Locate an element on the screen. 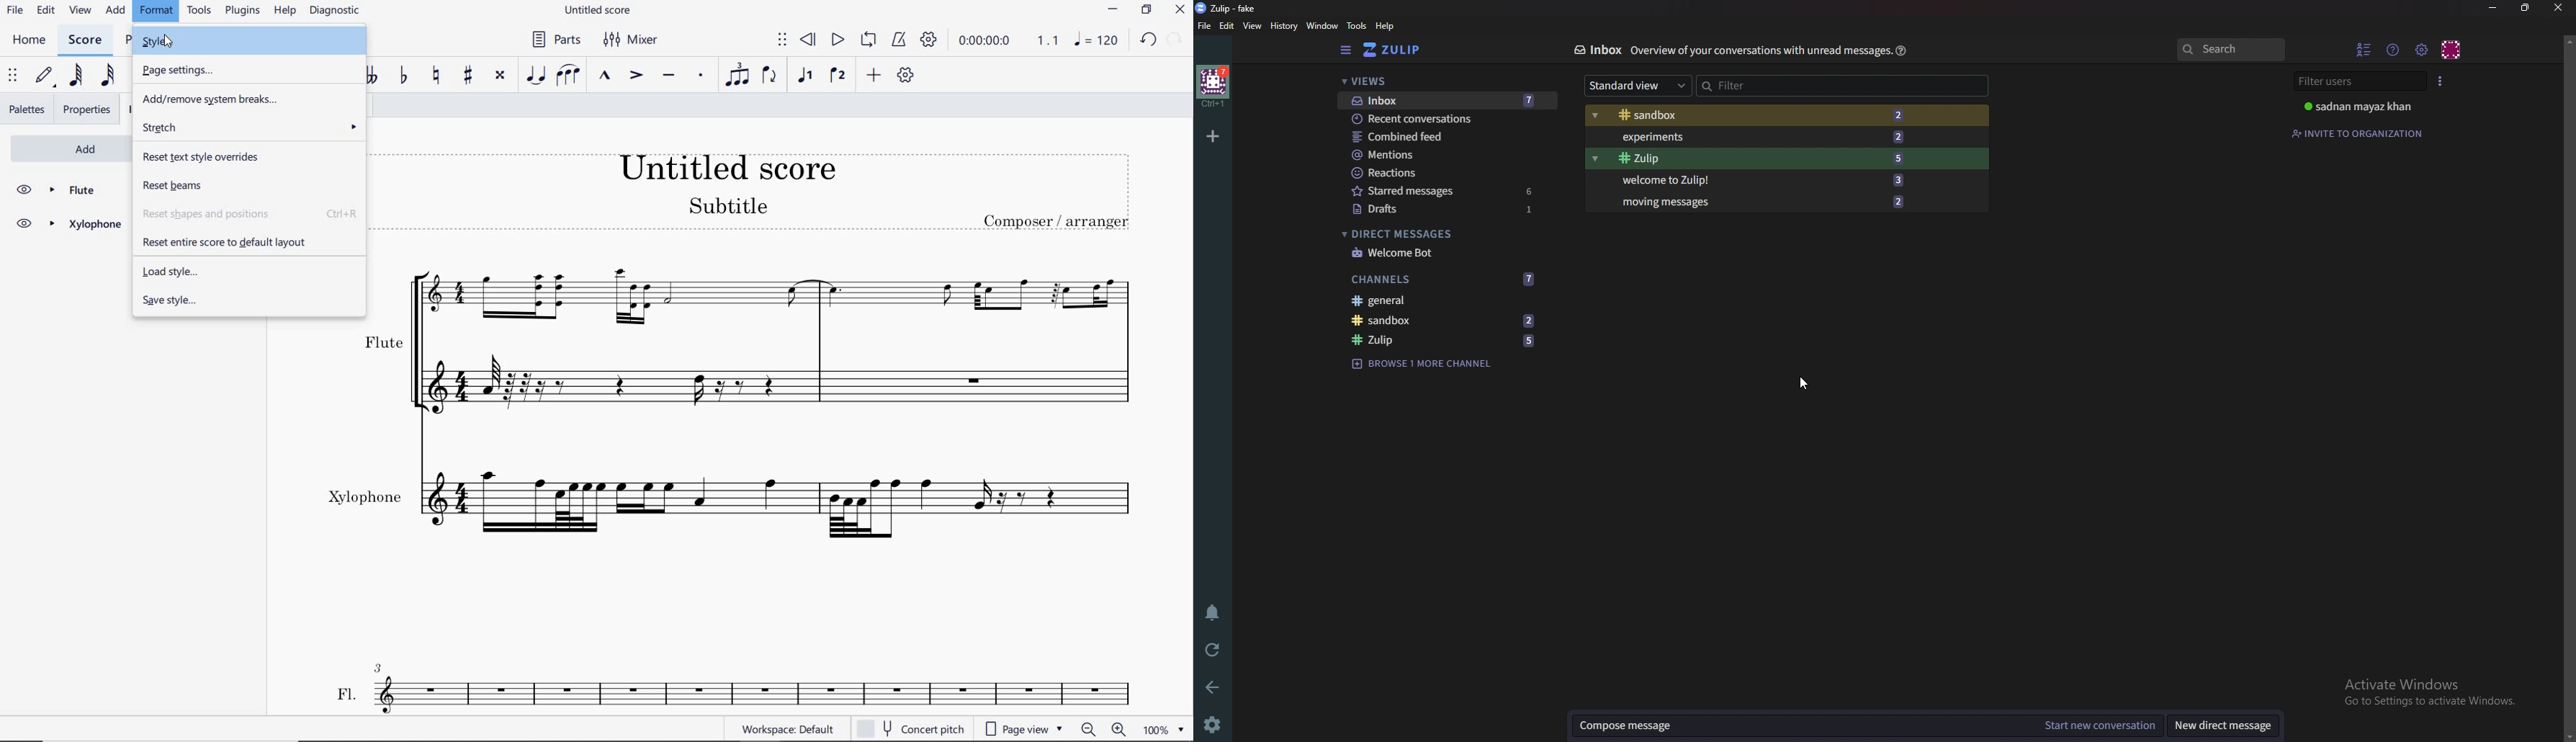 This screenshot has height=756, width=2576. TITLE is located at coordinates (760, 193).